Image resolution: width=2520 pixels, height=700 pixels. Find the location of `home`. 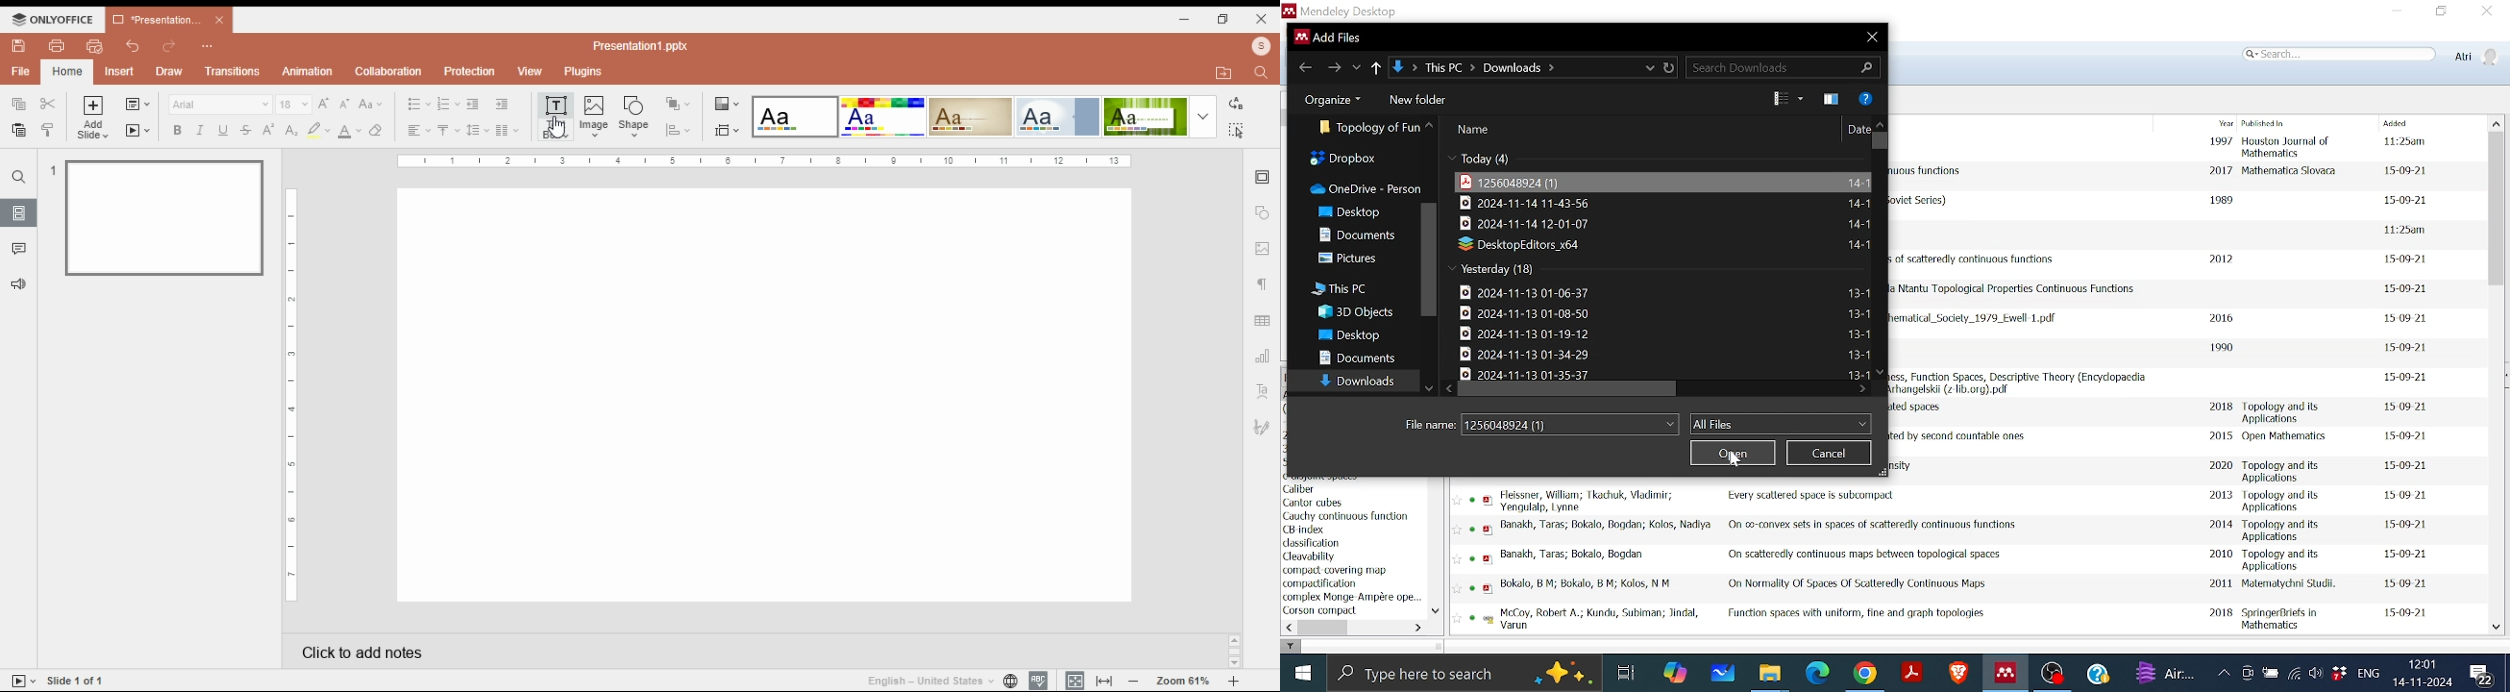

home is located at coordinates (66, 71).